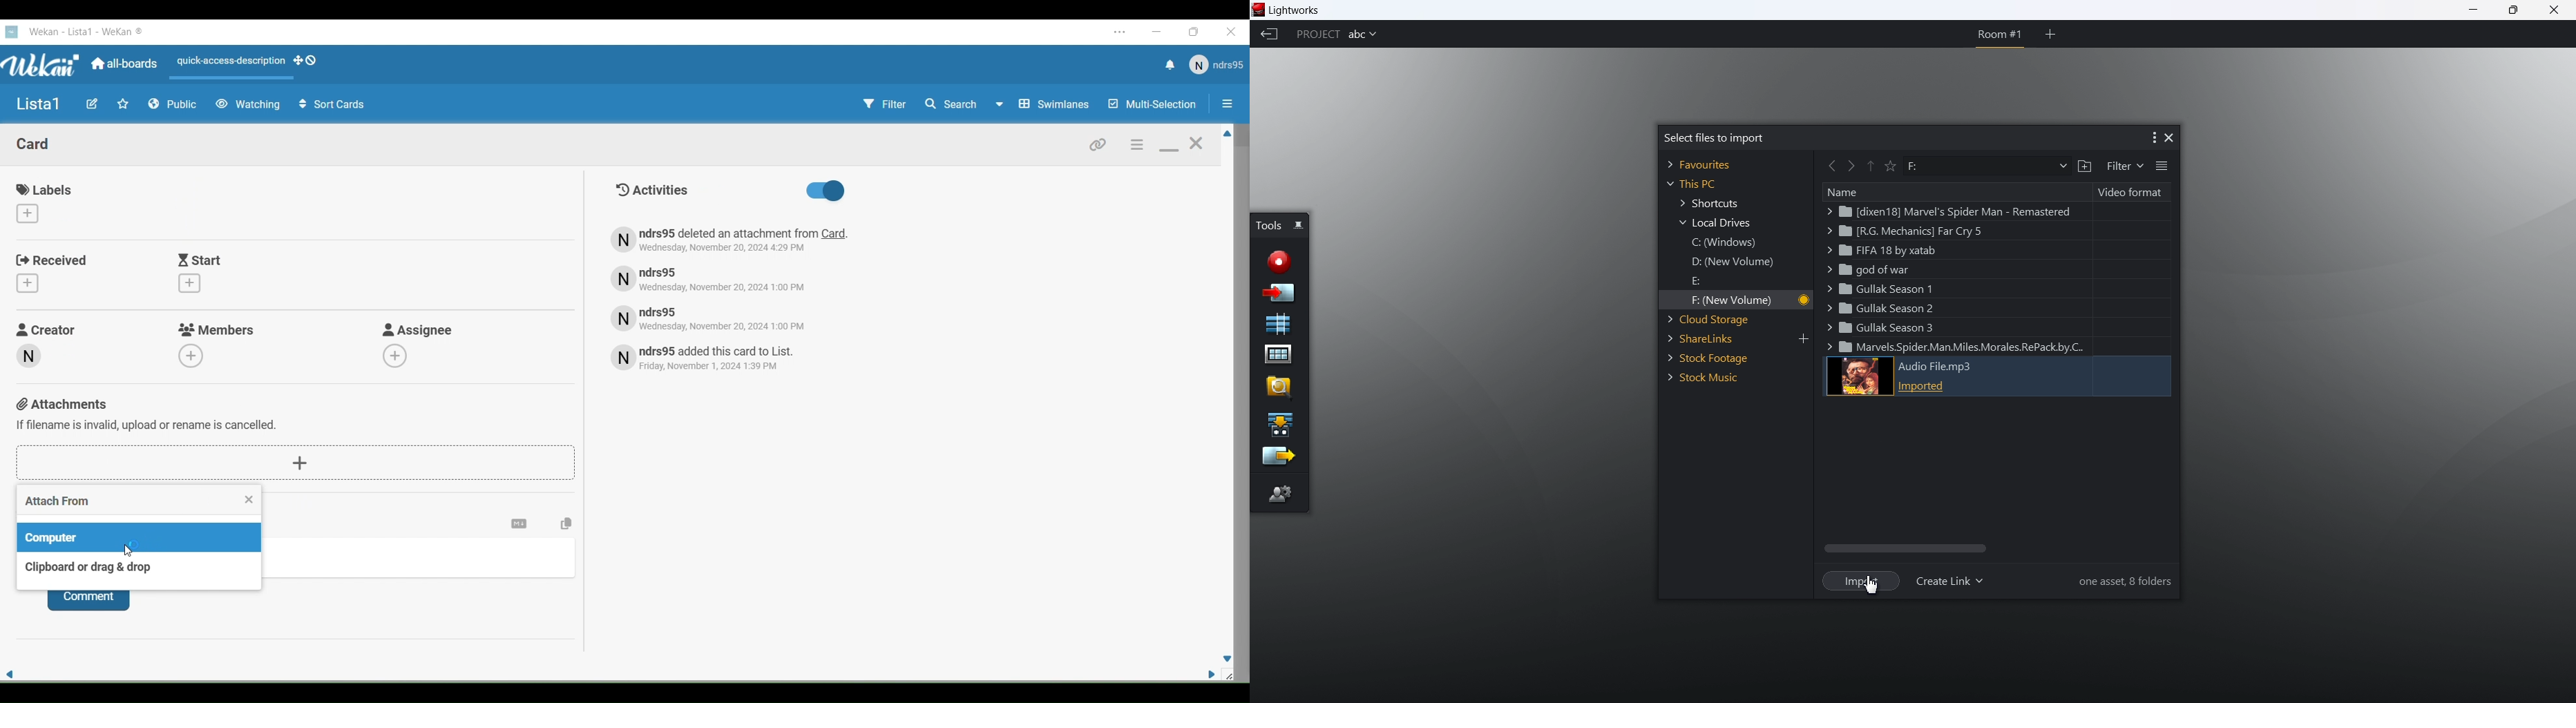 The width and height of the screenshot is (2576, 728). I want to click on new sequence, so click(1279, 324).